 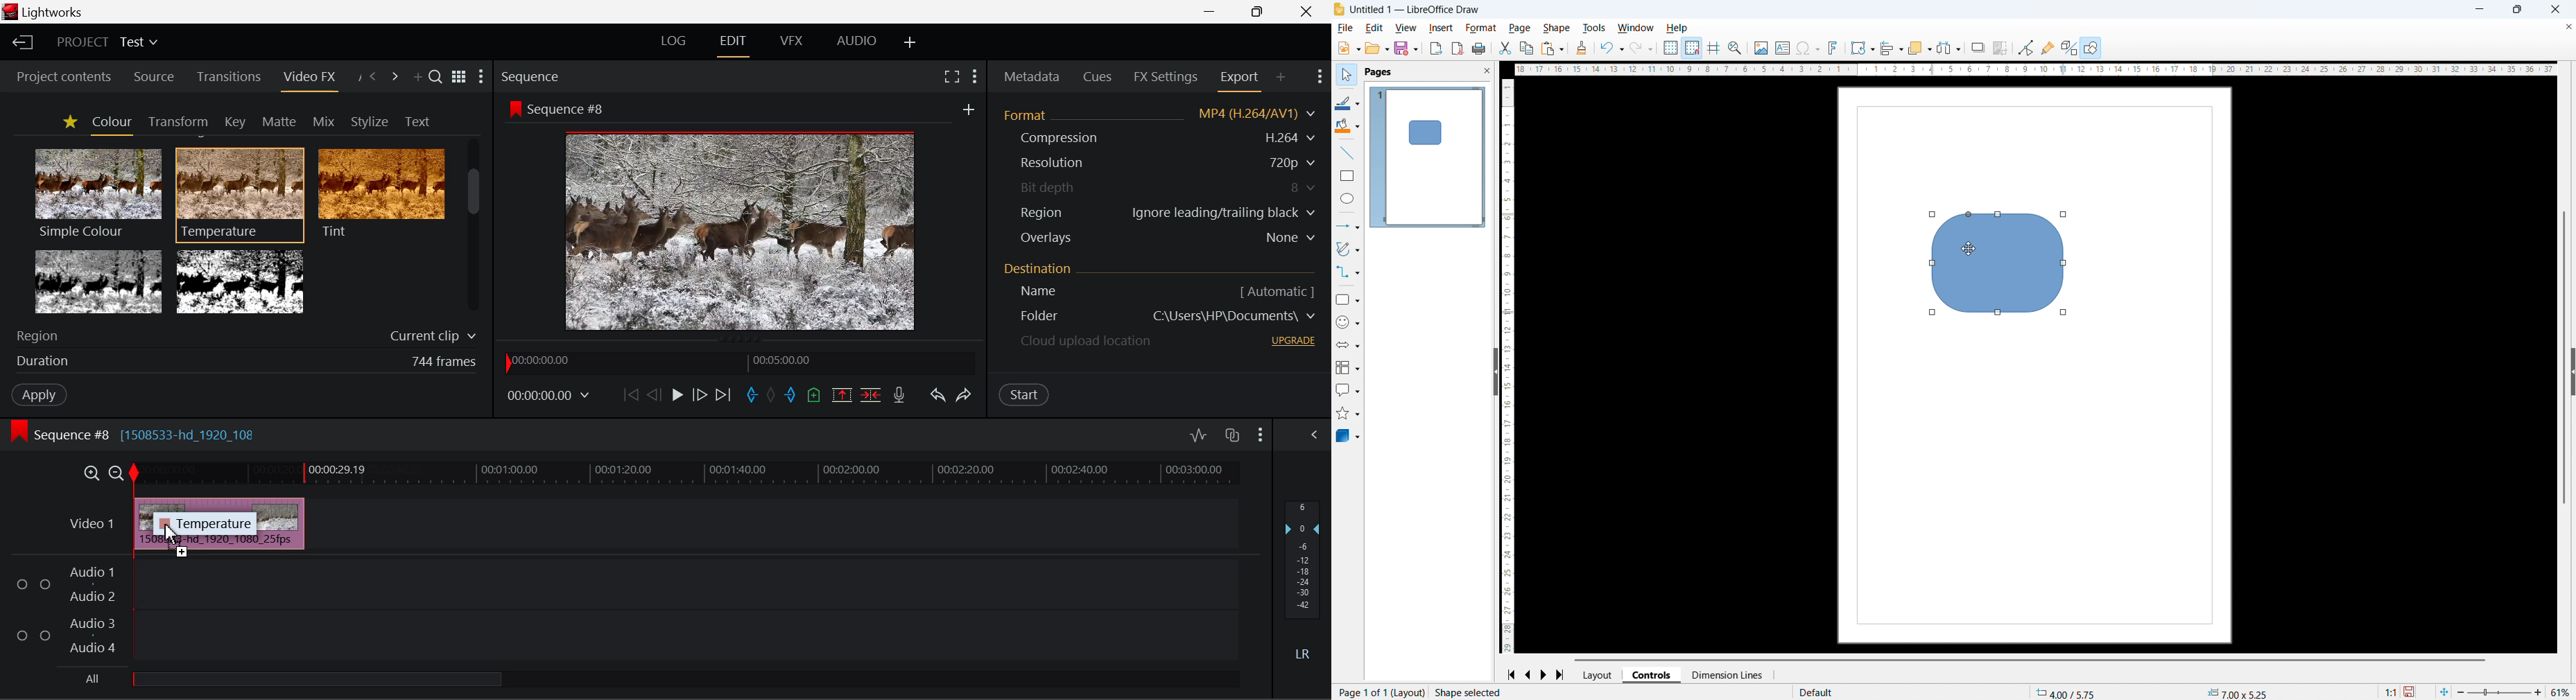 What do you see at coordinates (1417, 10) in the screenshot?
I see `Untitled 1 - LibreOffice Draw` at bounding box center [1417, 10].